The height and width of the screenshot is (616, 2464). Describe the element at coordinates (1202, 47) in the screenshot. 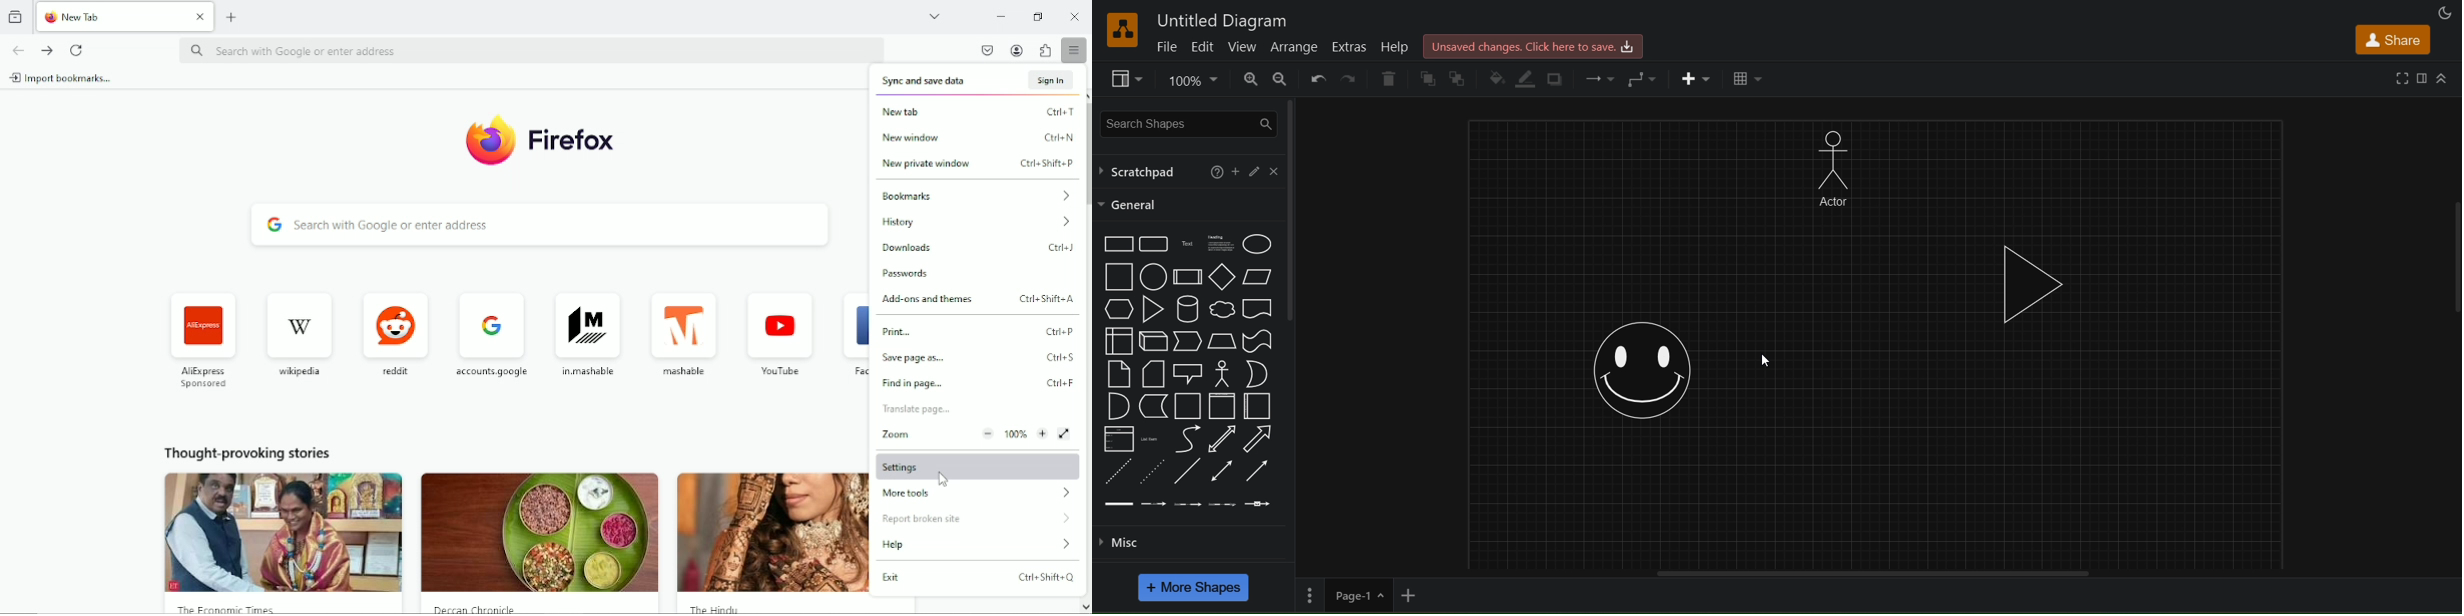

I see `edit` at that location.